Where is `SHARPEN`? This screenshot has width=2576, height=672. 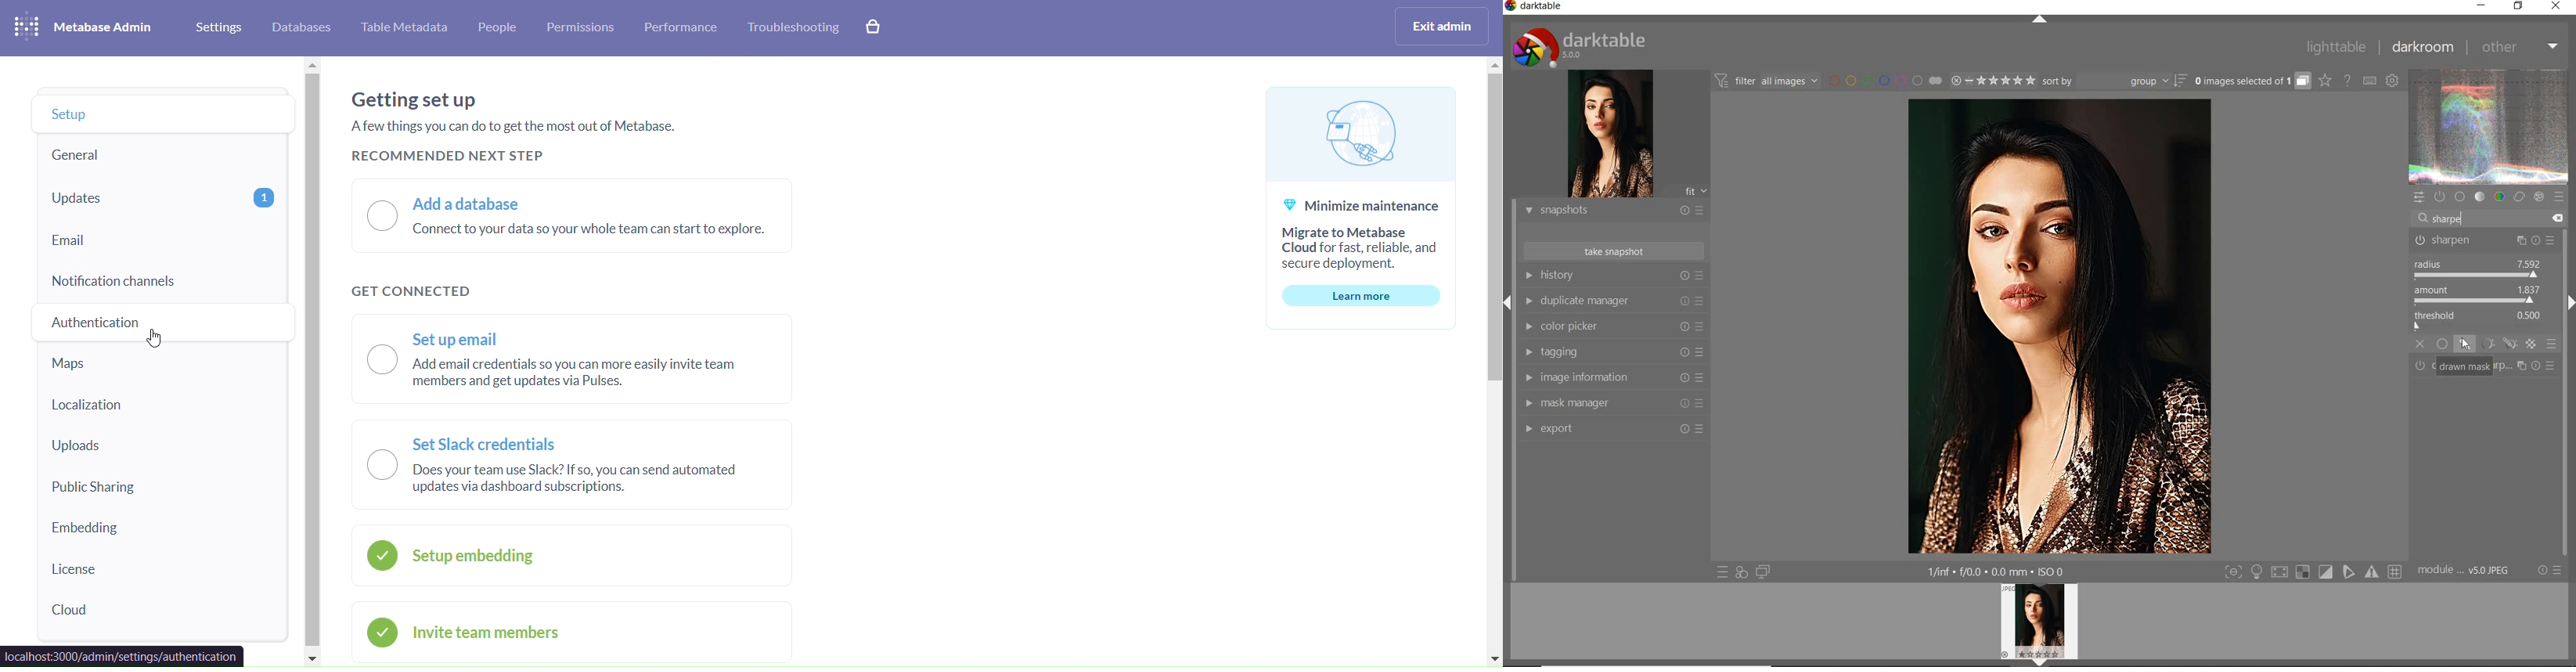 SHARPEN is located at coordinates (2485, 240).